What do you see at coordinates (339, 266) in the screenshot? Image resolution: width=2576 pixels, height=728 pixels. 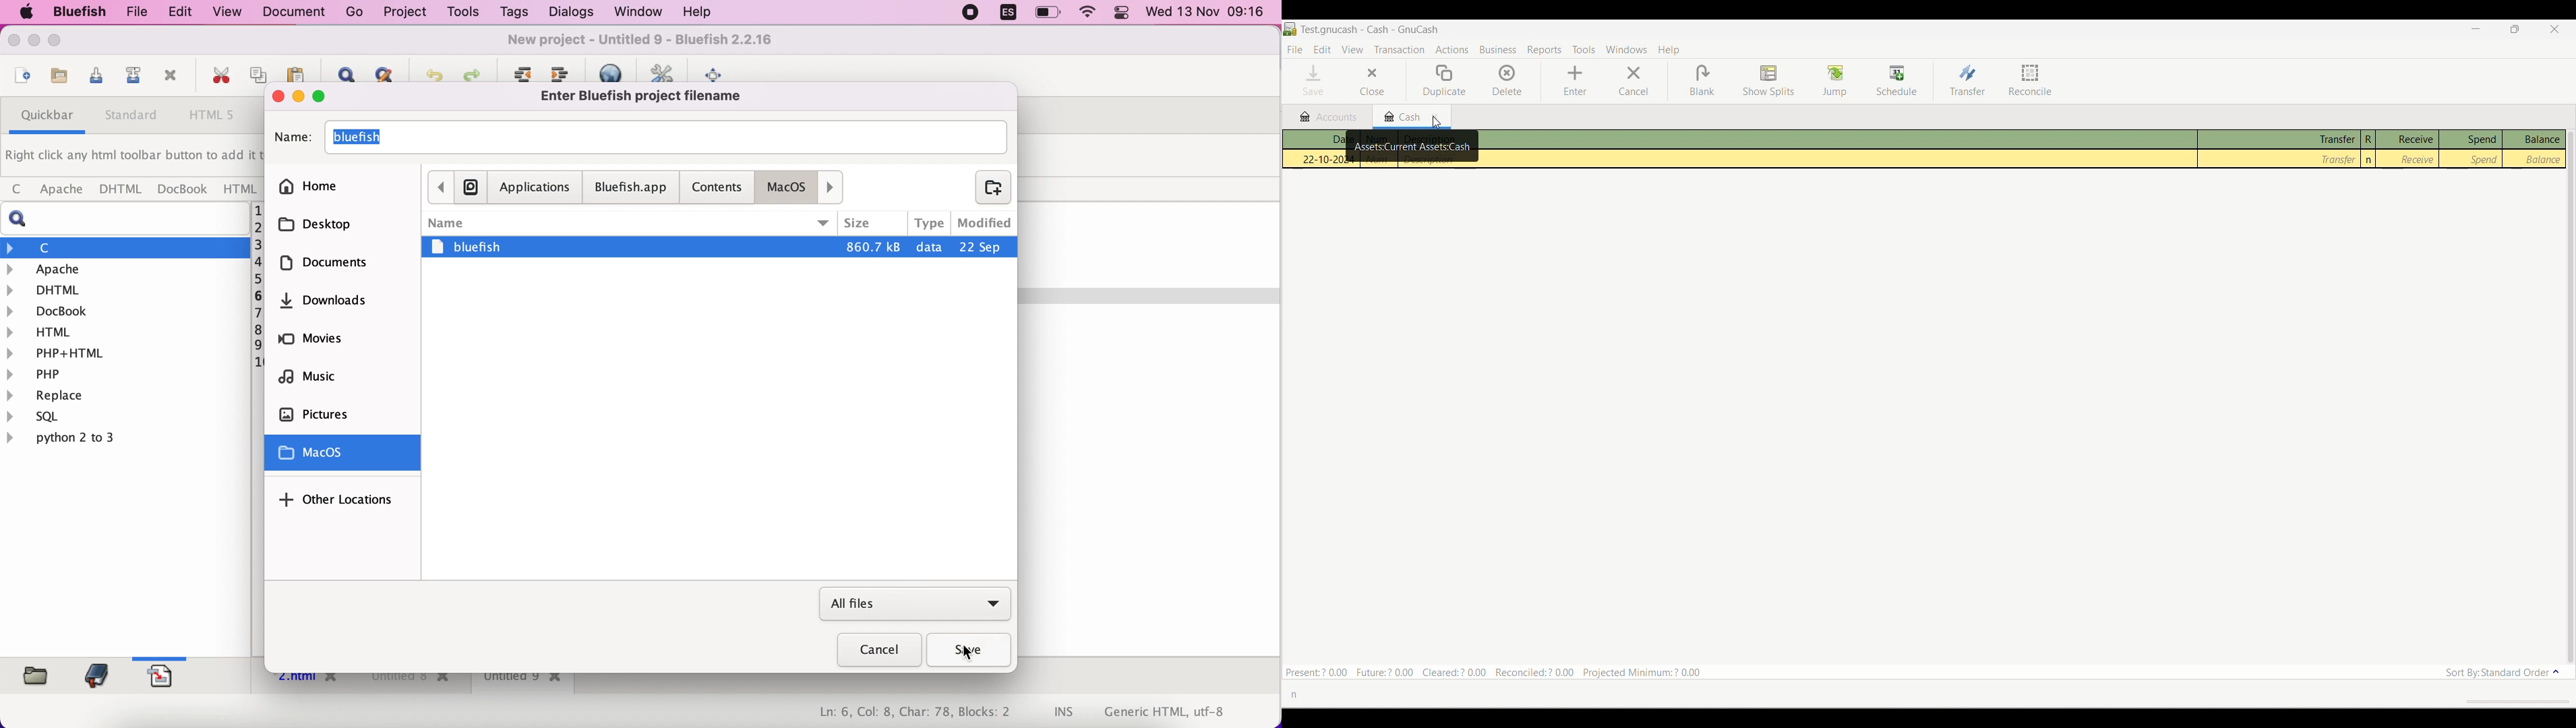 I see `documents` at bounding box center [339, 266].